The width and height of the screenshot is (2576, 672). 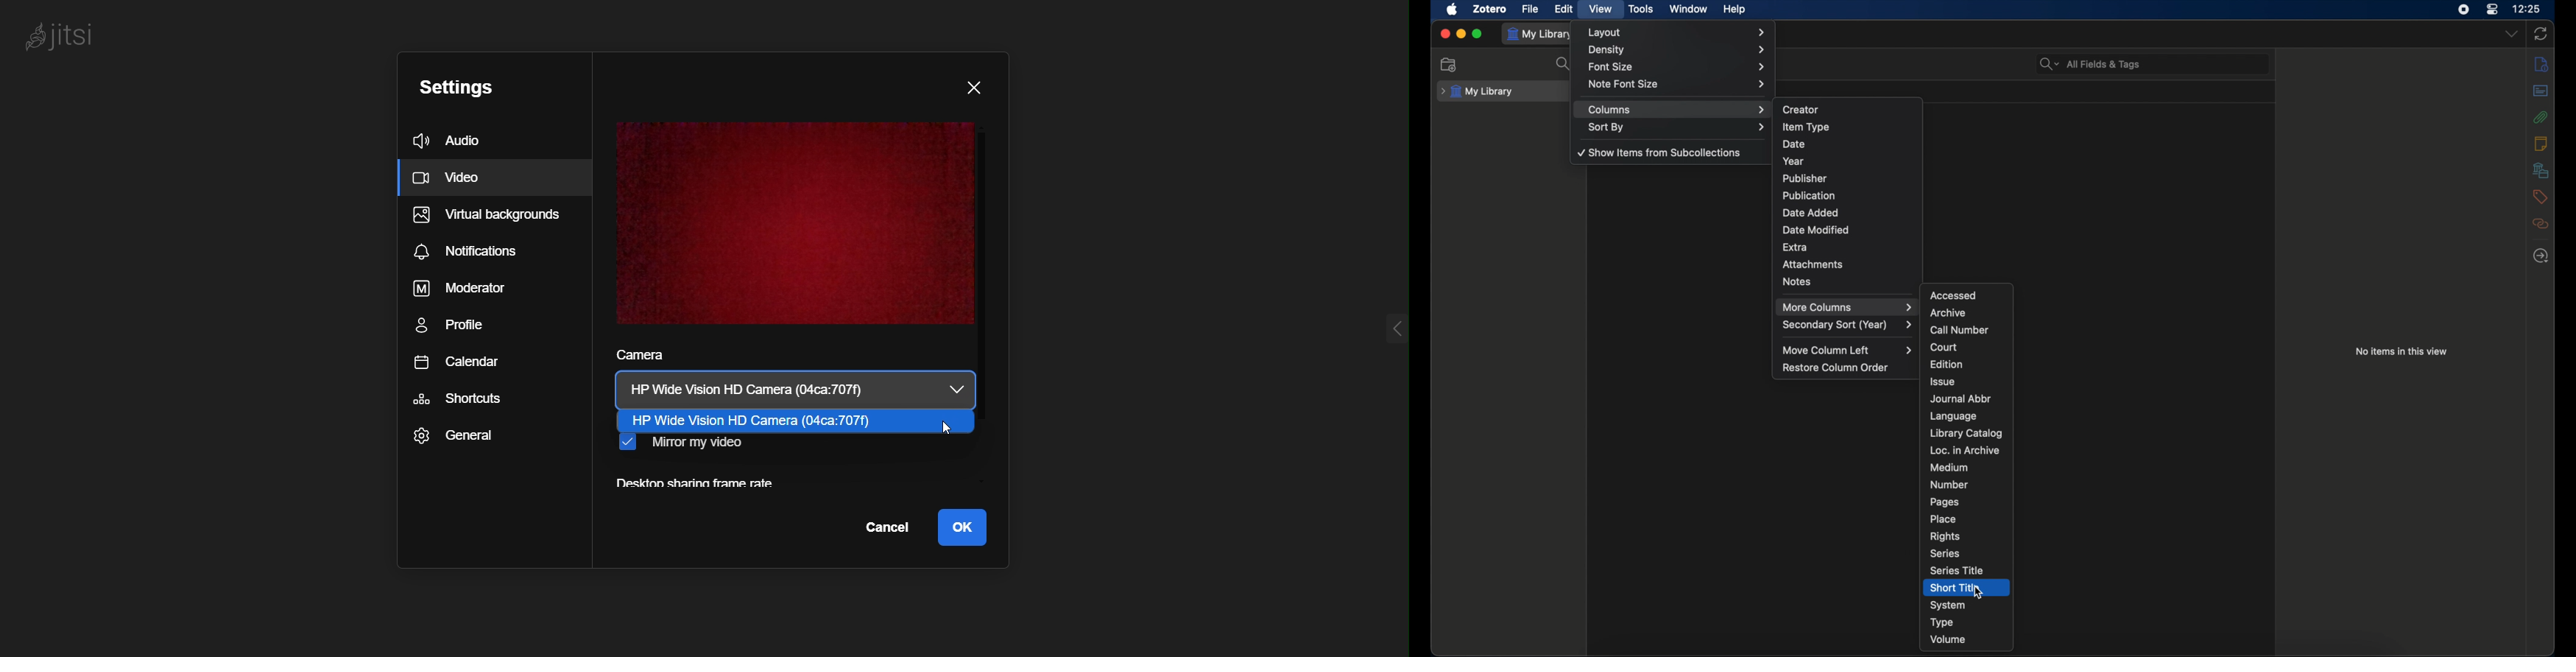 I want to click on cursor, so click(x=1979, y=592).